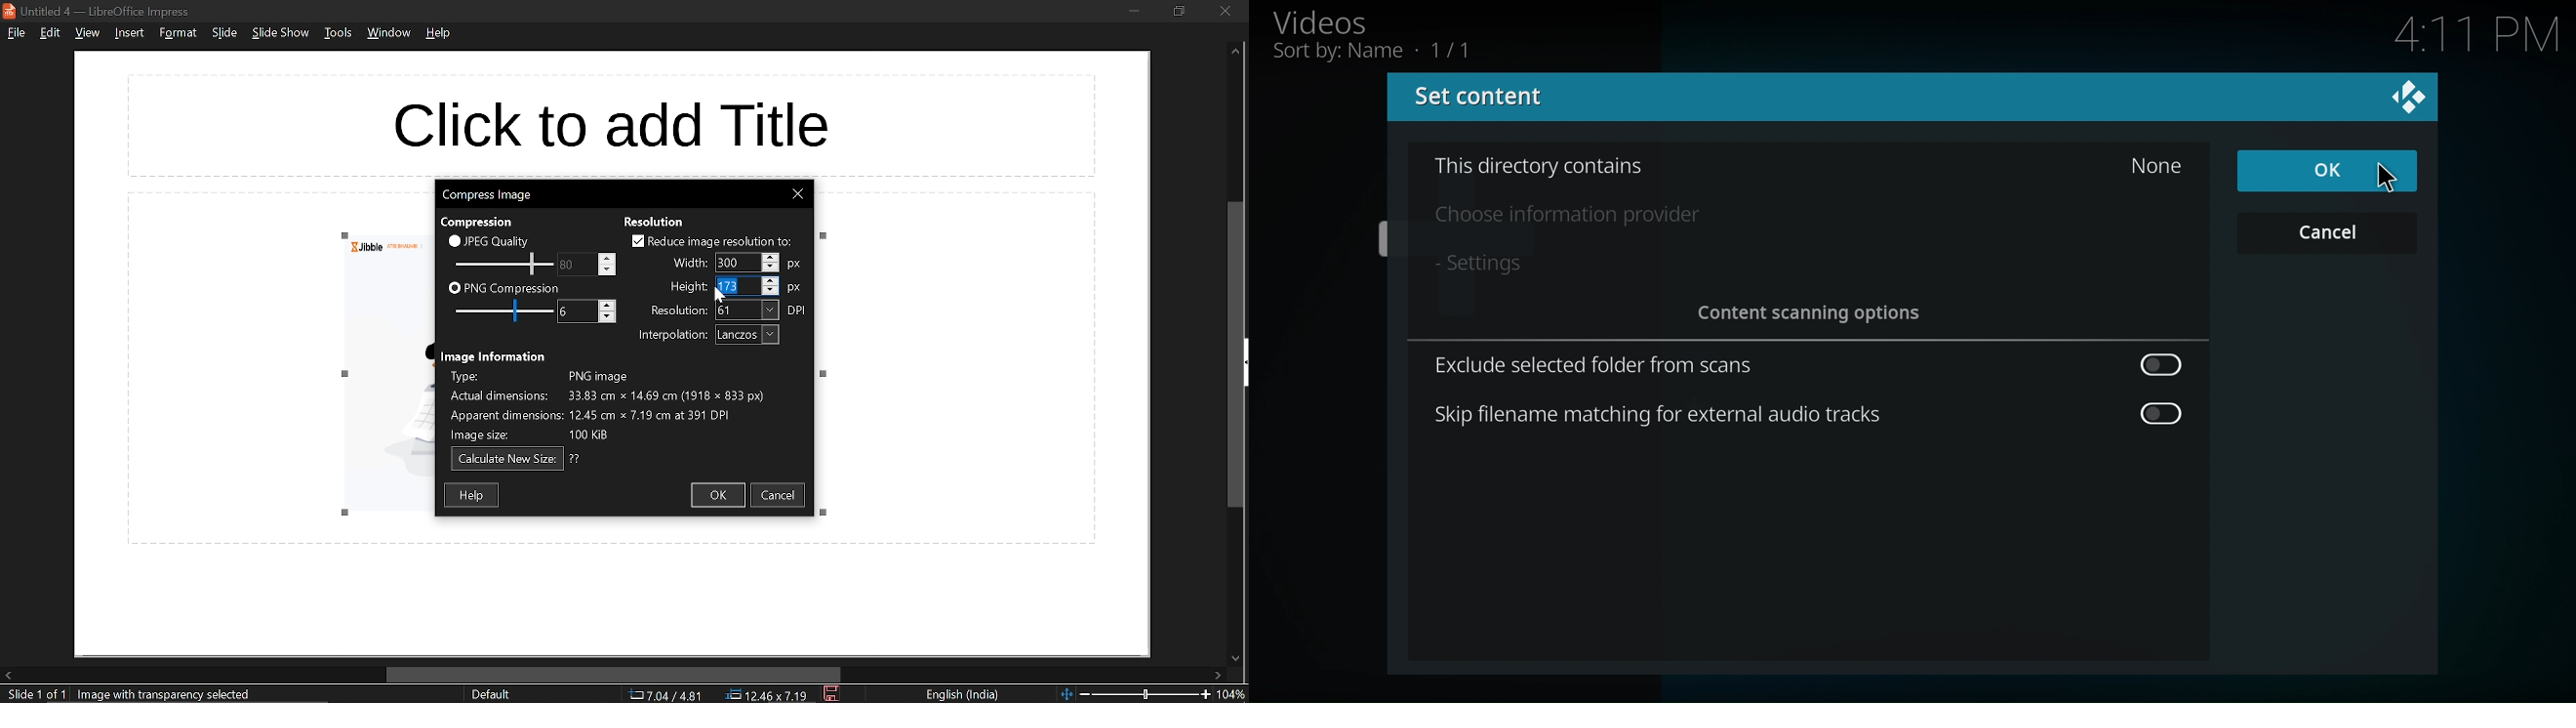 The width and height of the screenshot is (2576, 728). Describe the element at coordinates (771, 269) in the screenshot. I see `Decrease ` at that location.